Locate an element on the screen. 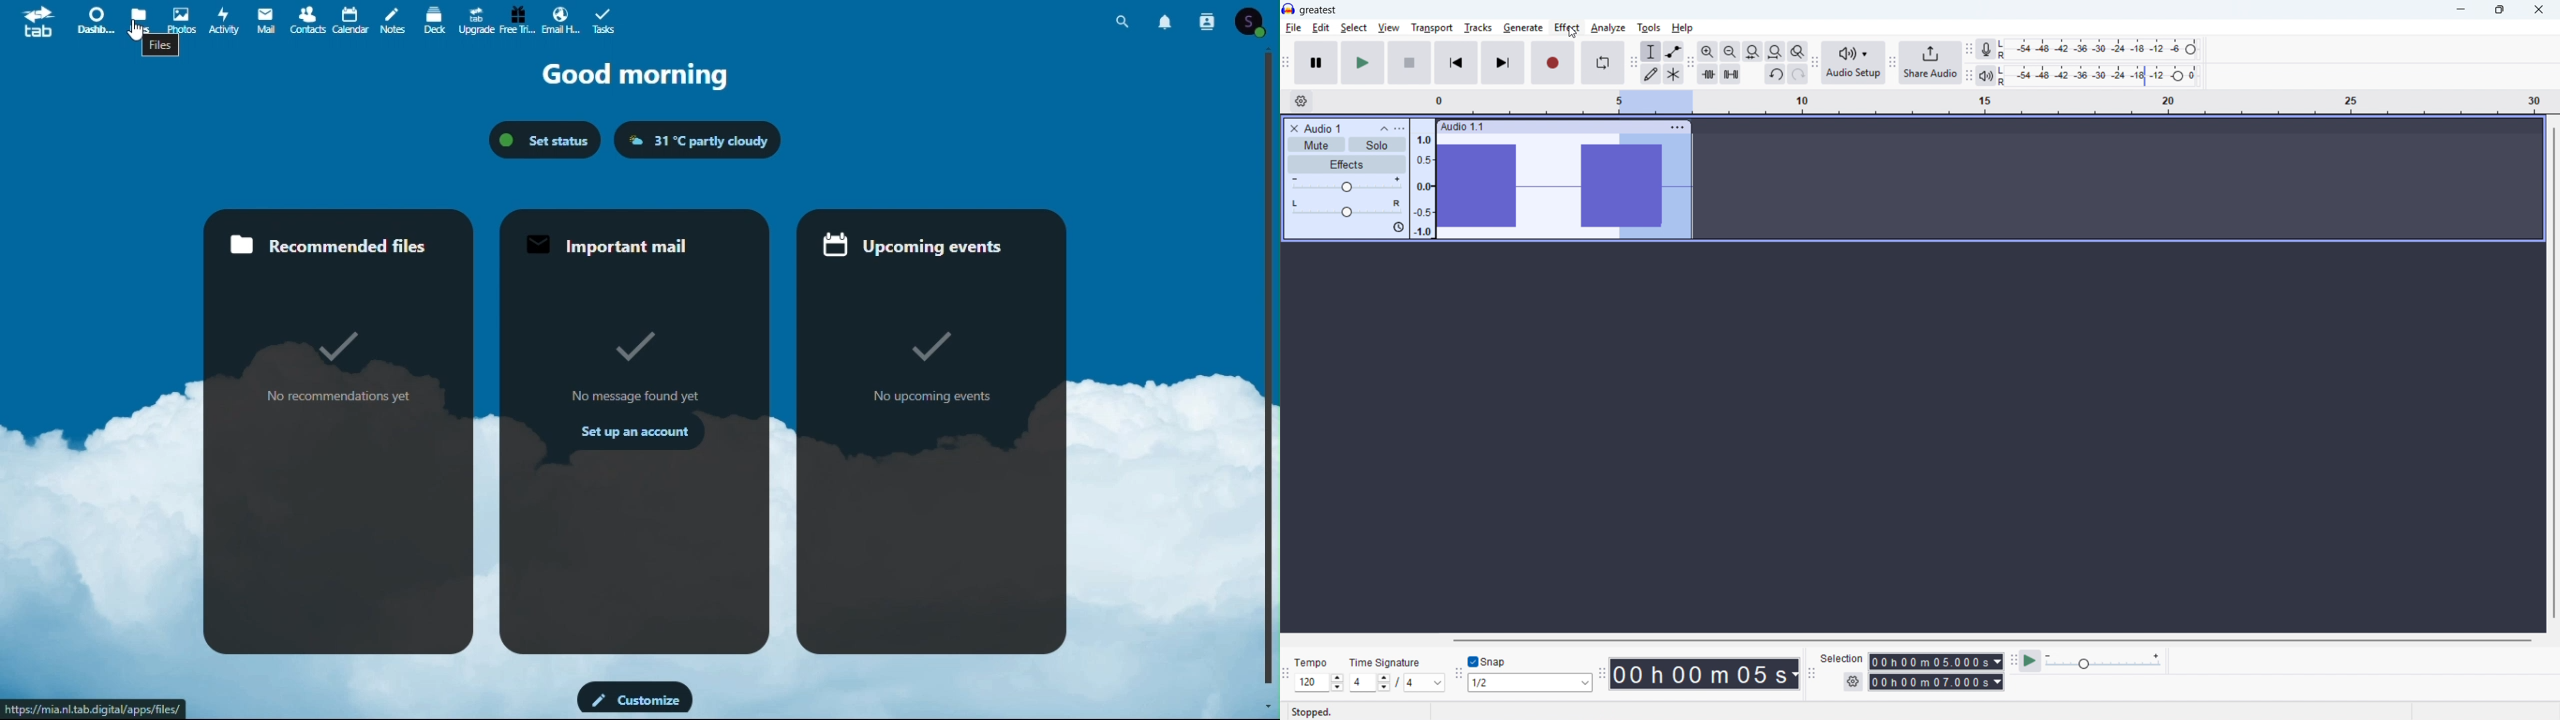 The image size is (2576, 728). Playback metre toolbar  is located at coordinates (1969, 77).